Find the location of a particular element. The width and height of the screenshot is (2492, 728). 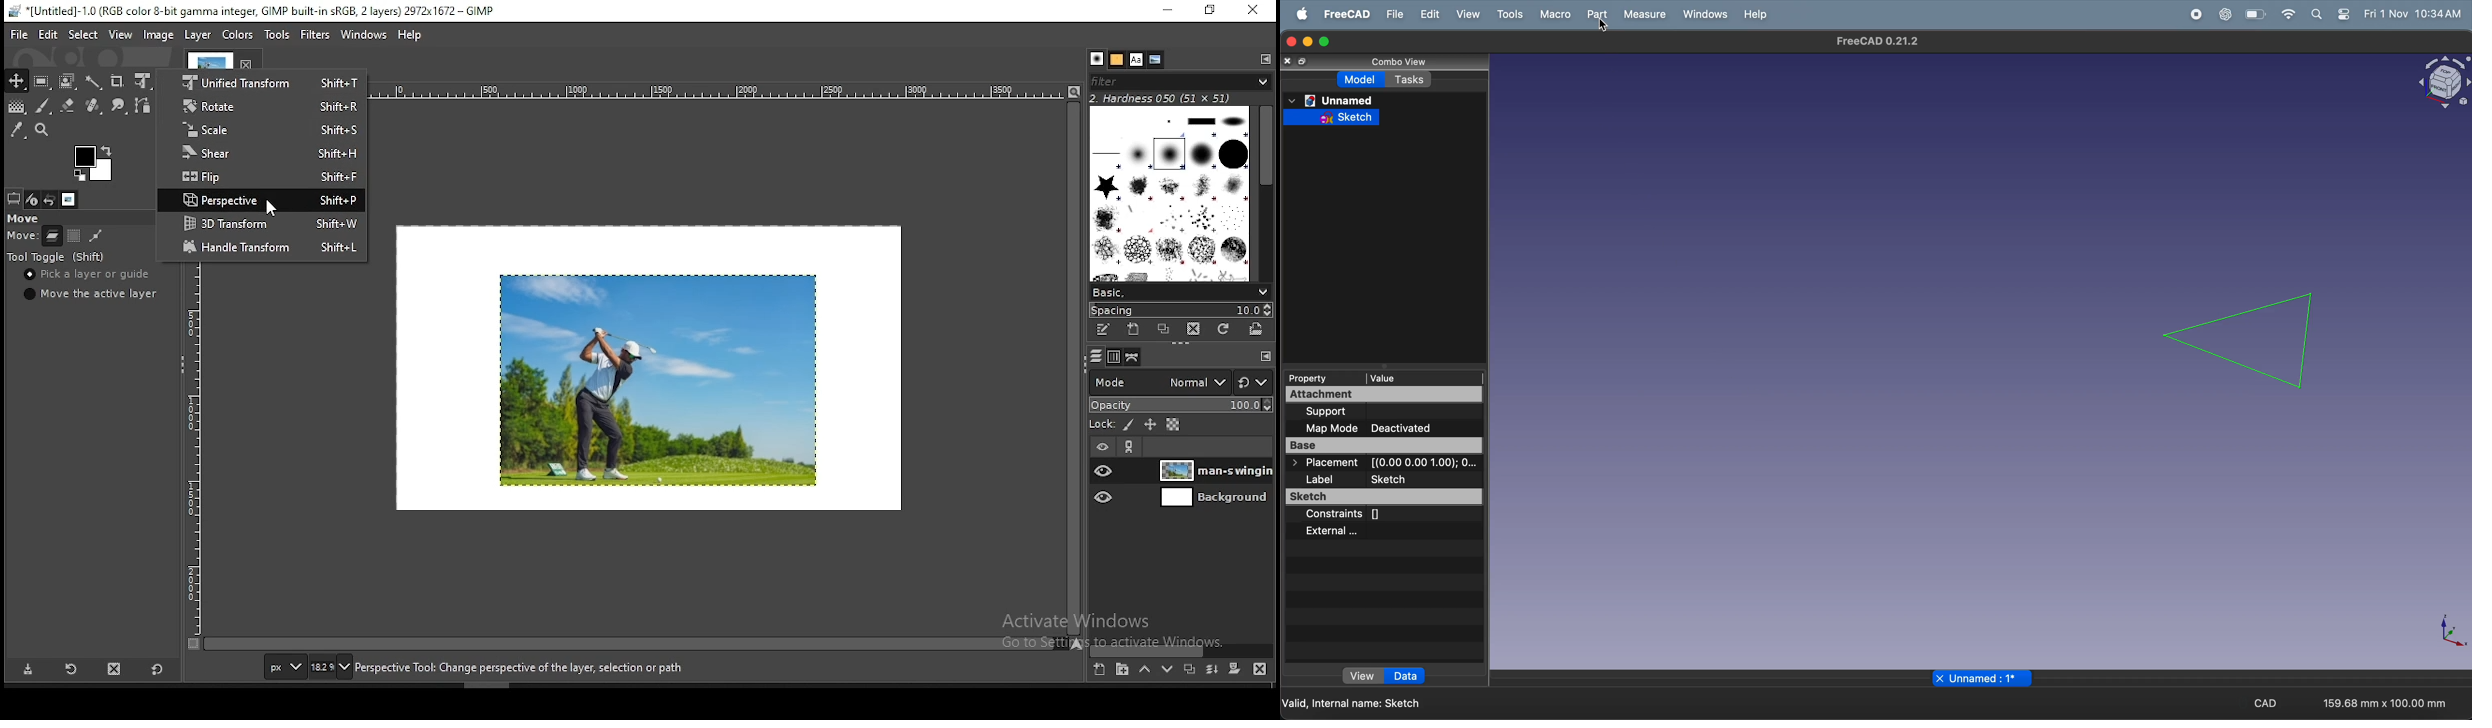

valid internal name: Sketch is located at coordinates (1353, 703).